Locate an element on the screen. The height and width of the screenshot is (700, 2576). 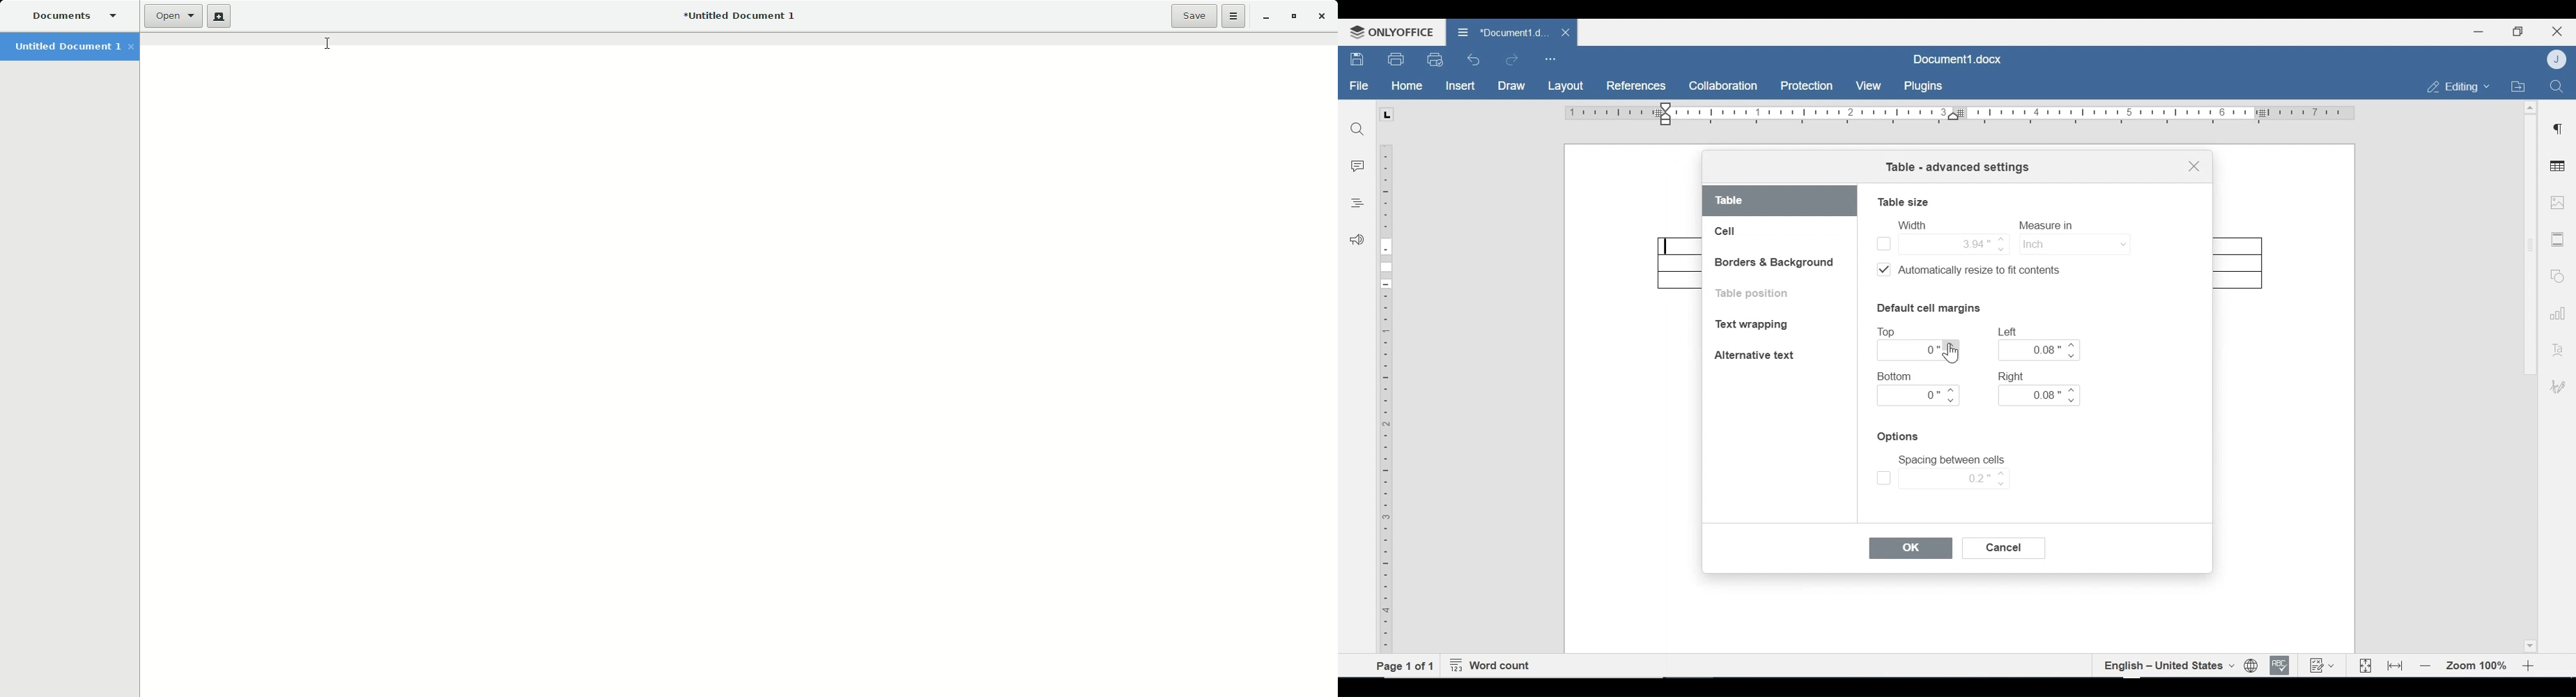
0.2 is located at coordinates (1920, 350).